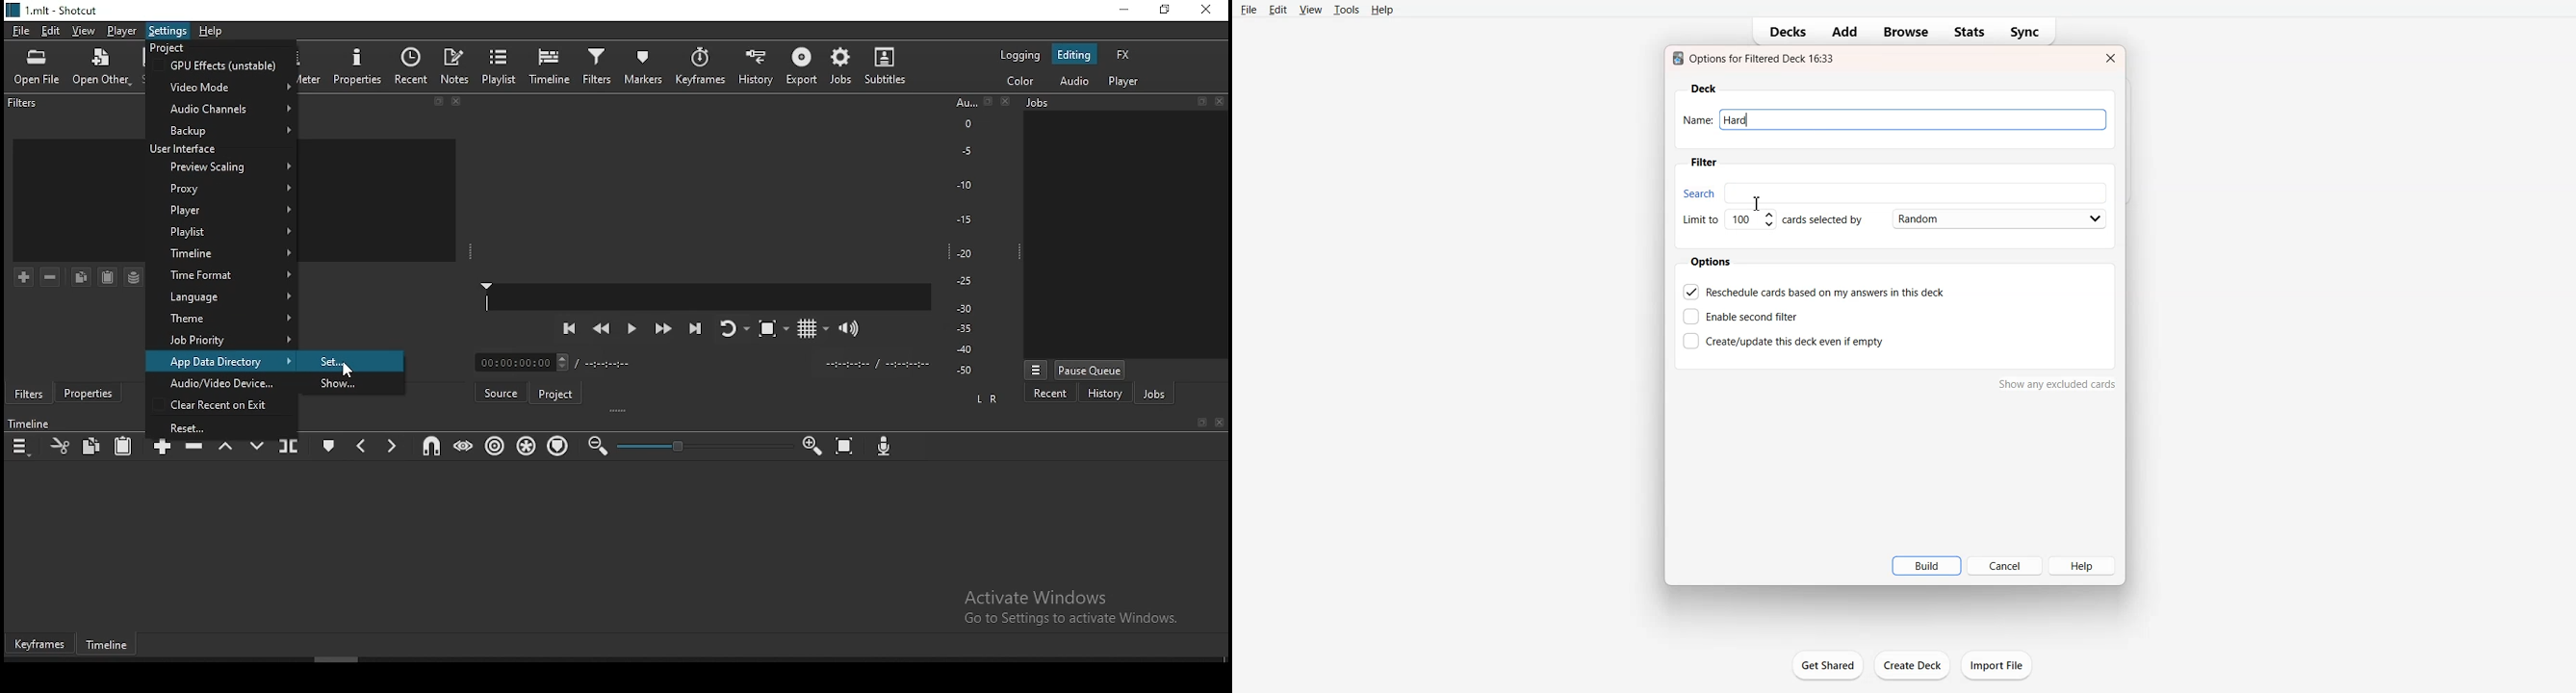 The height and width of the screenshot is (700, 2576). I want to click on properties, so click(358, 64).